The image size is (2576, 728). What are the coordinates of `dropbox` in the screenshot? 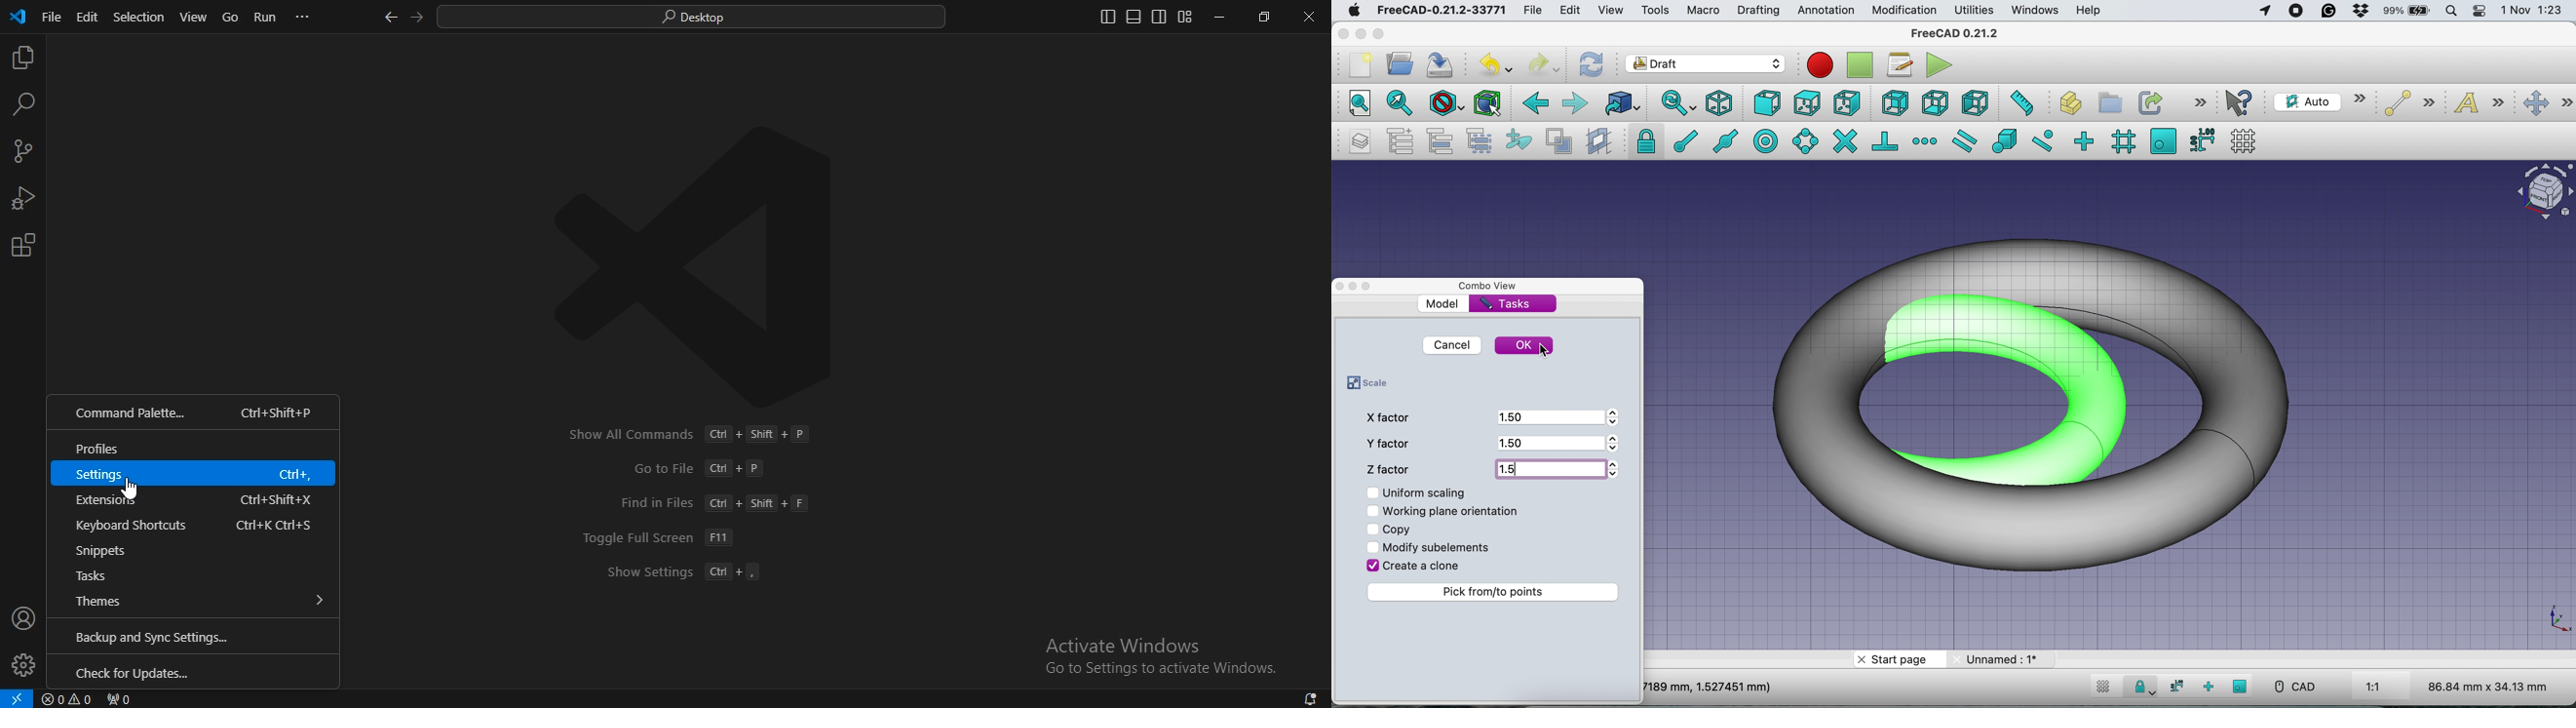 It's located at (2359, 11).